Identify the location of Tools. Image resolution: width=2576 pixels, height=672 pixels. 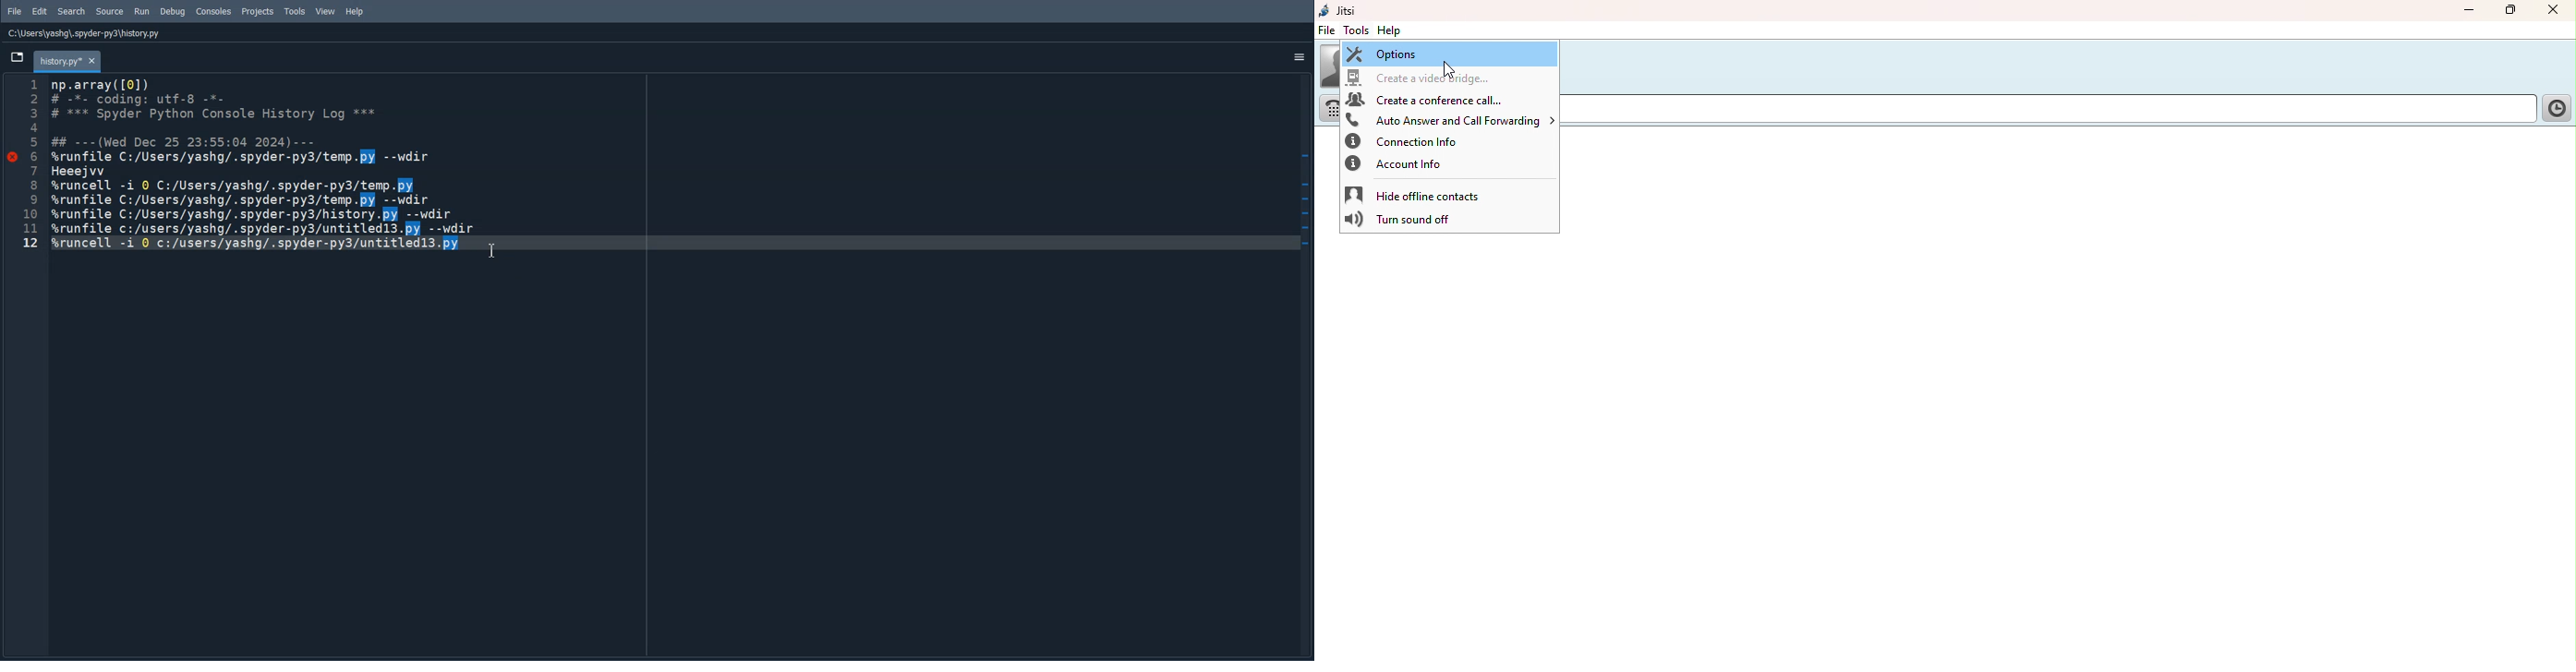
(295, 11).